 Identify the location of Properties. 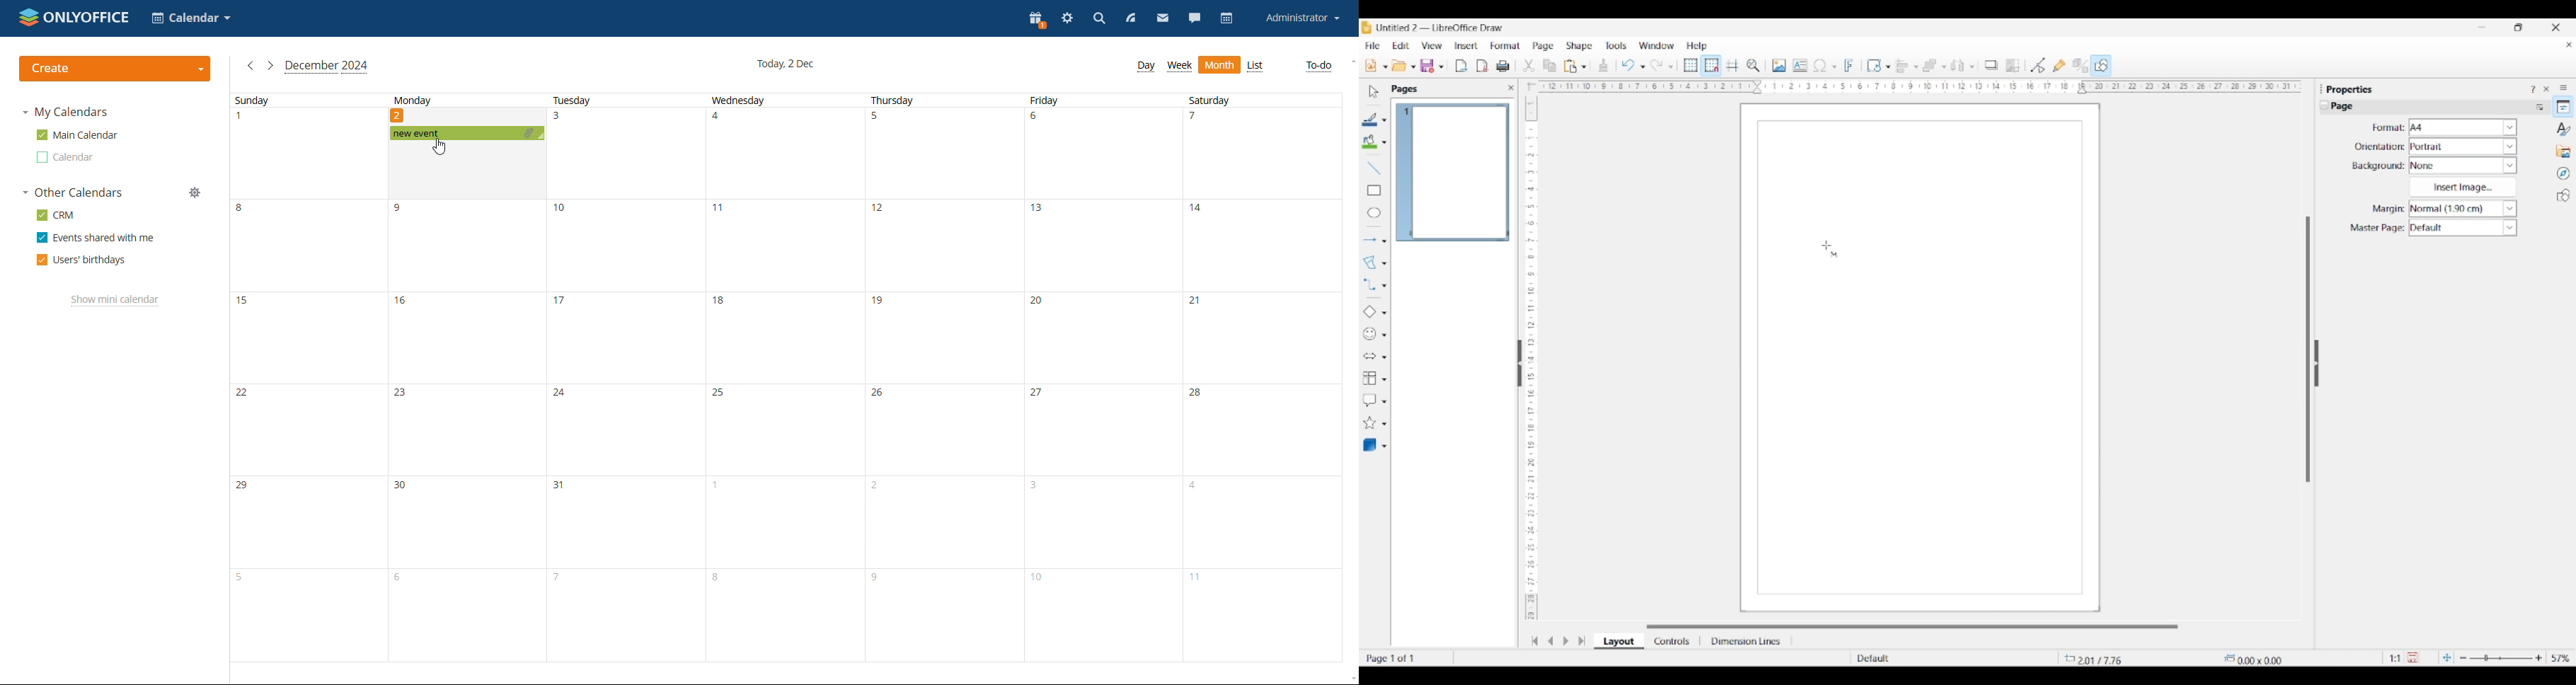
(2564, 107).